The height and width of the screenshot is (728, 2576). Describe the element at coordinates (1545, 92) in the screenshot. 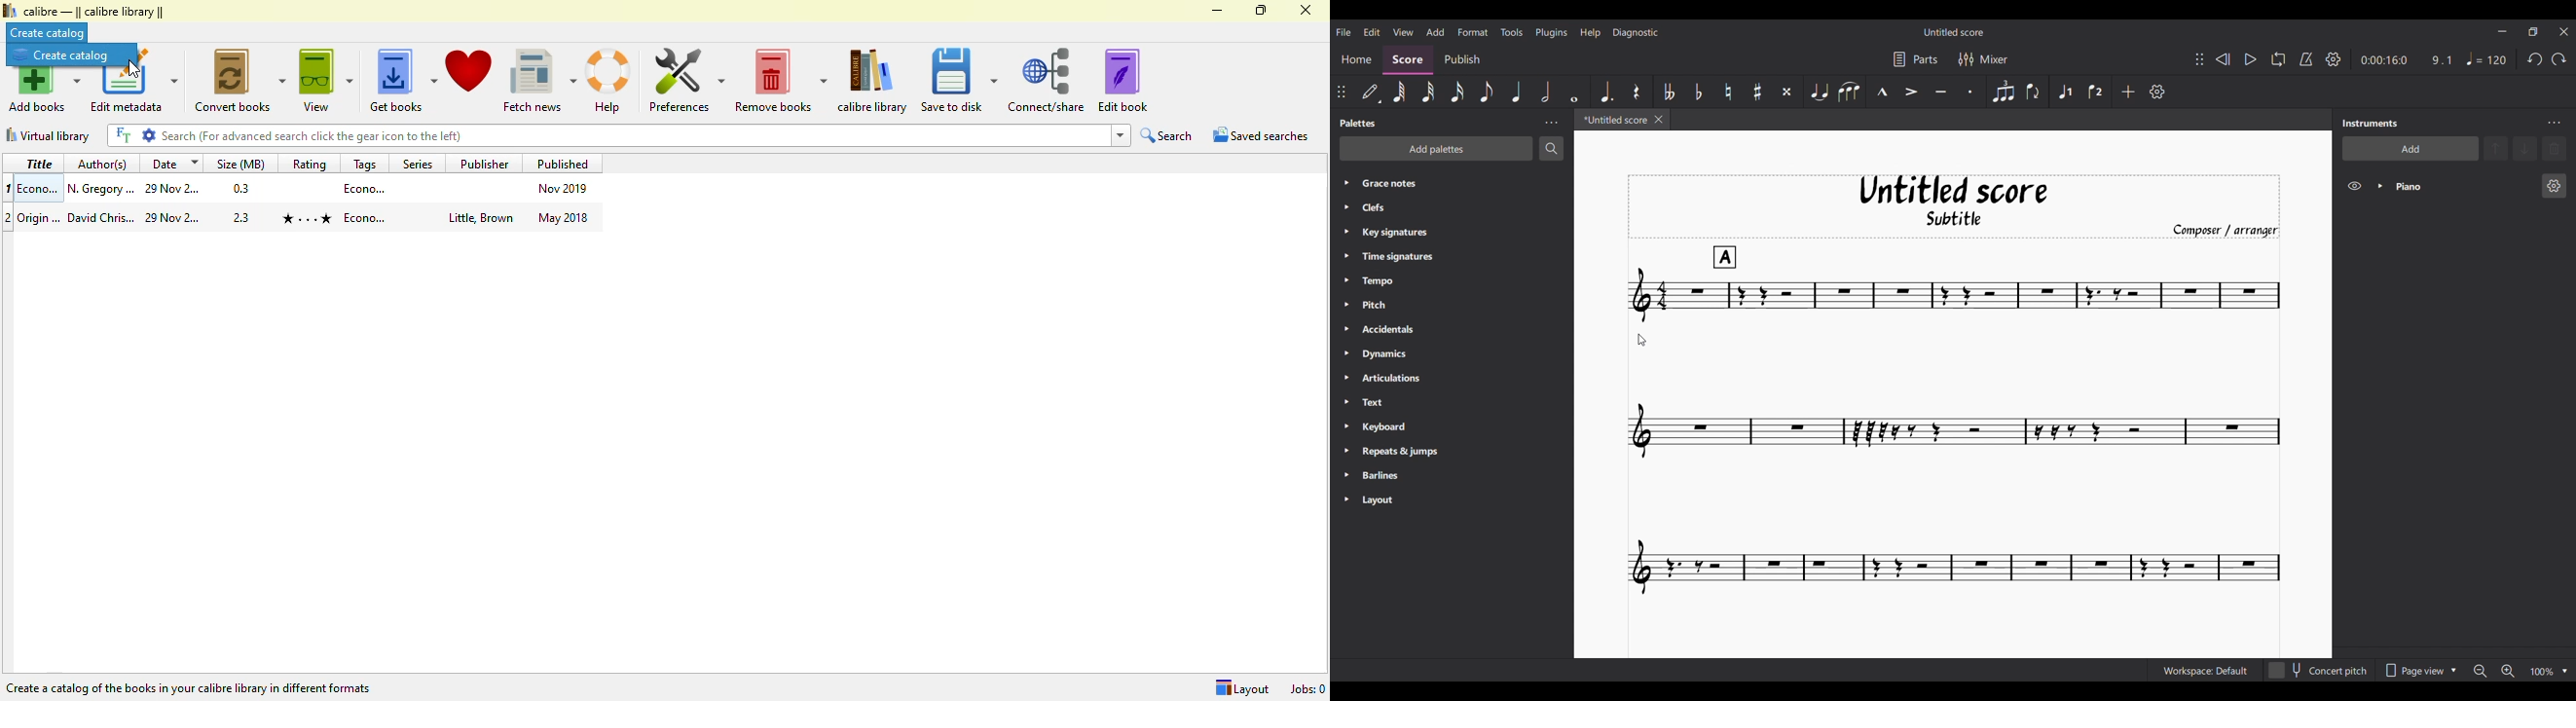

I see `Half note` at that location.